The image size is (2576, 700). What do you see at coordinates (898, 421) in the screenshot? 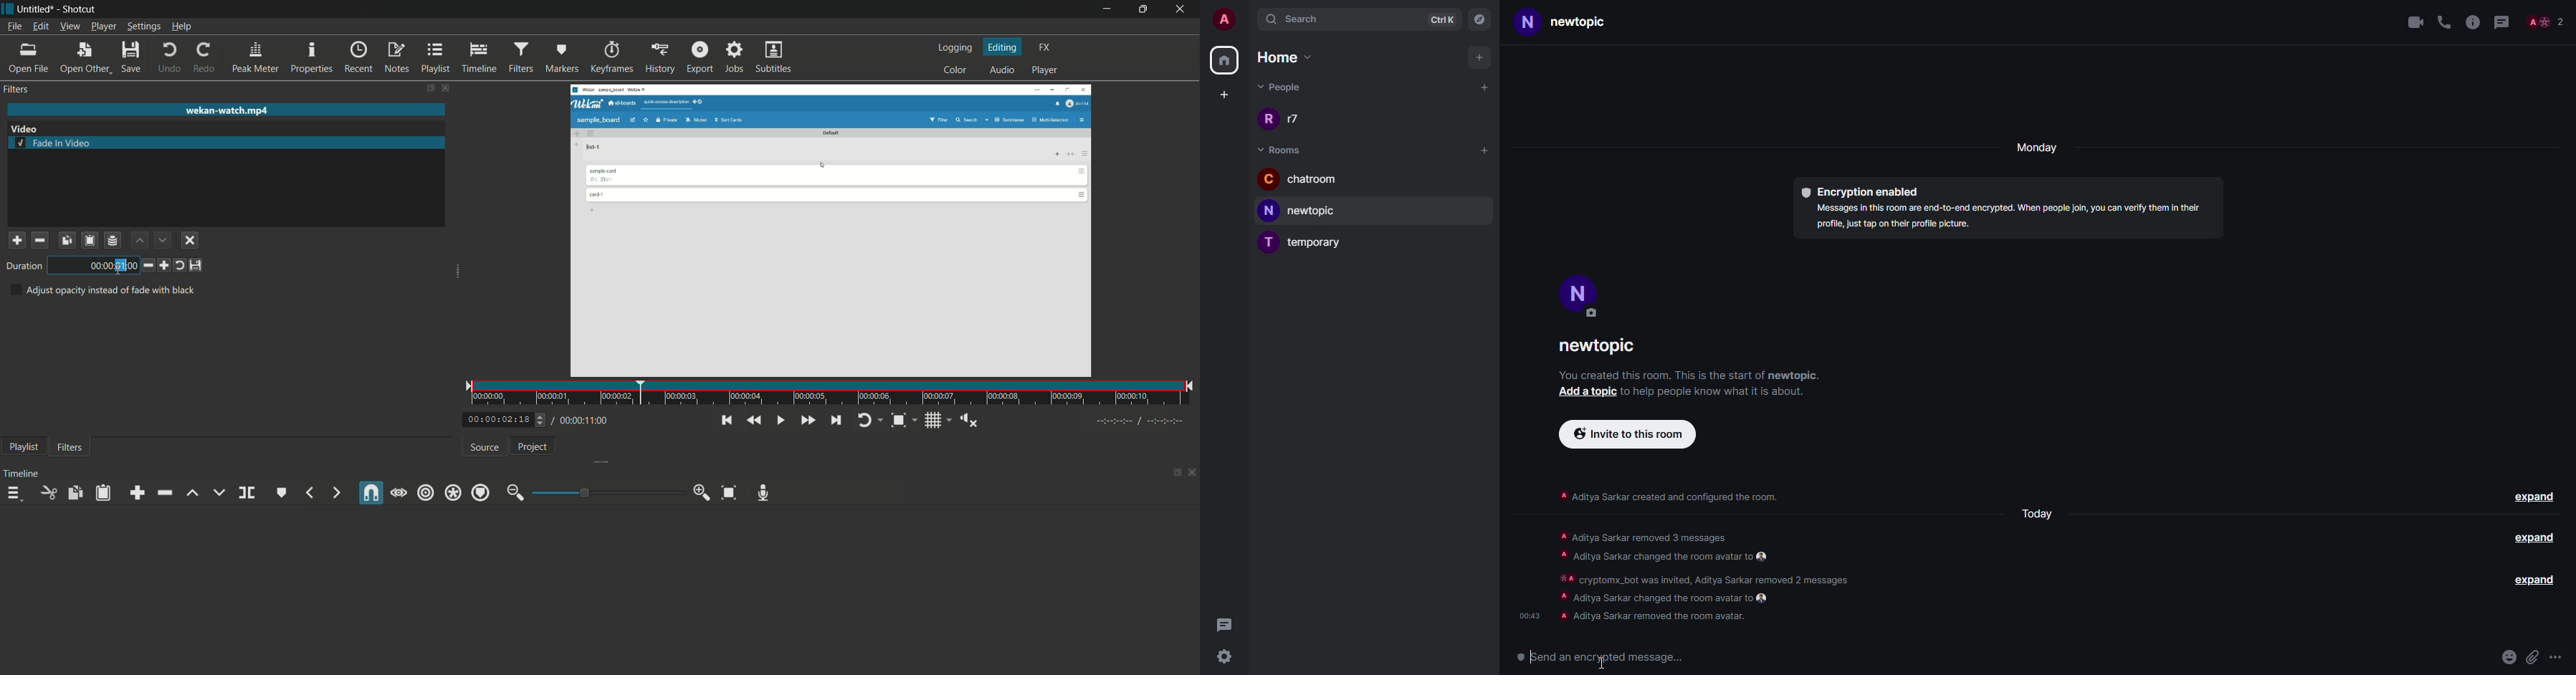
I see `toggle zoom` at bounding box center [898, 421].